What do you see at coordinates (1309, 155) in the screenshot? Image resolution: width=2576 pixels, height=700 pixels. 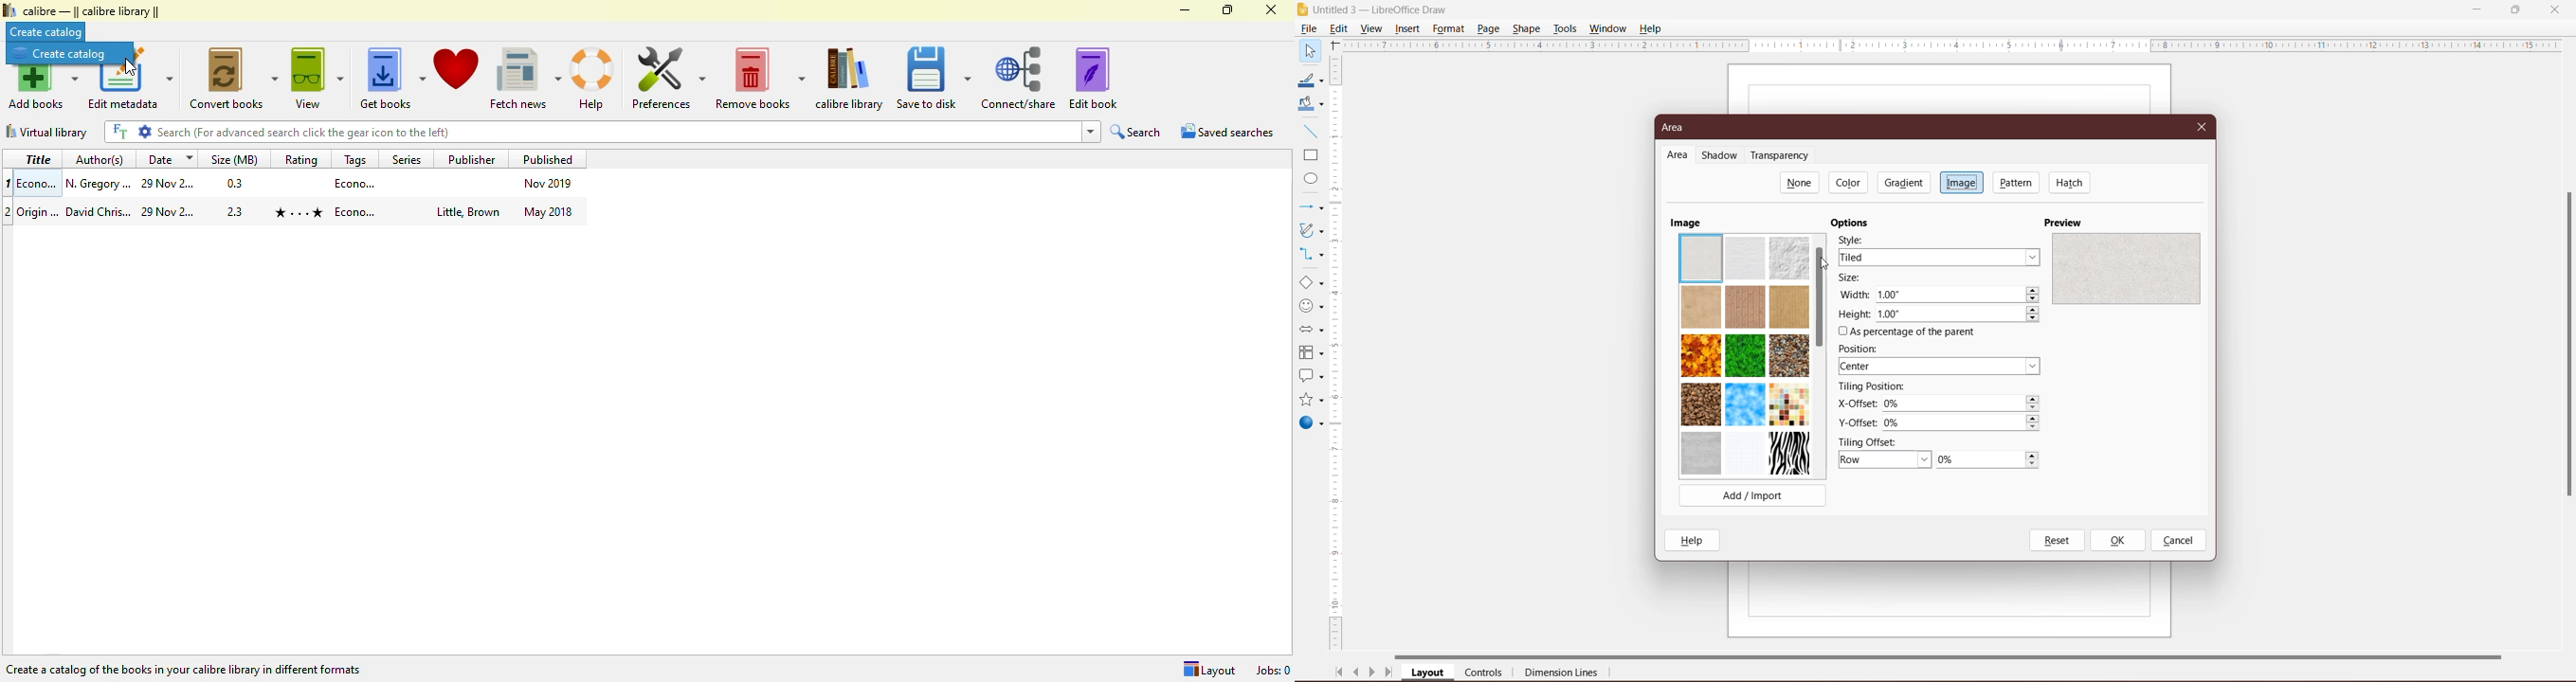 I see `Rectangle` at bounding box center [1309, 155].